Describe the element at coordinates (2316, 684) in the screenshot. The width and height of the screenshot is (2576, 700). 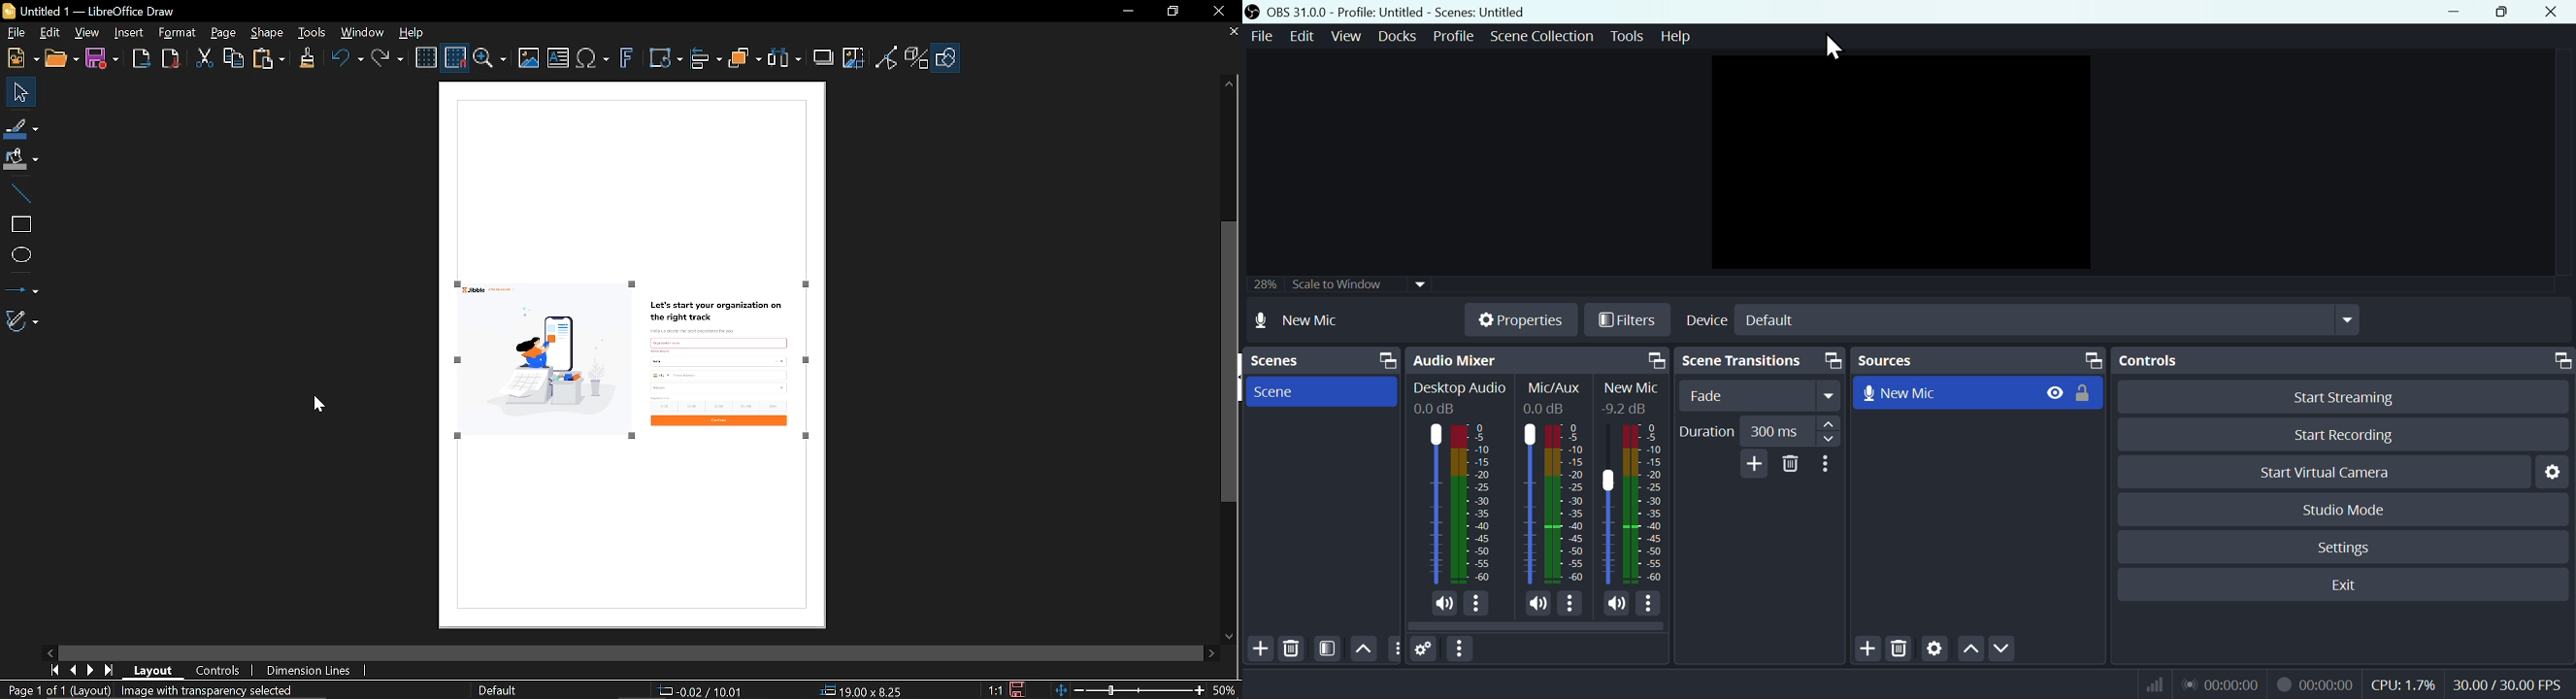
I see `Recording Status` at that location.